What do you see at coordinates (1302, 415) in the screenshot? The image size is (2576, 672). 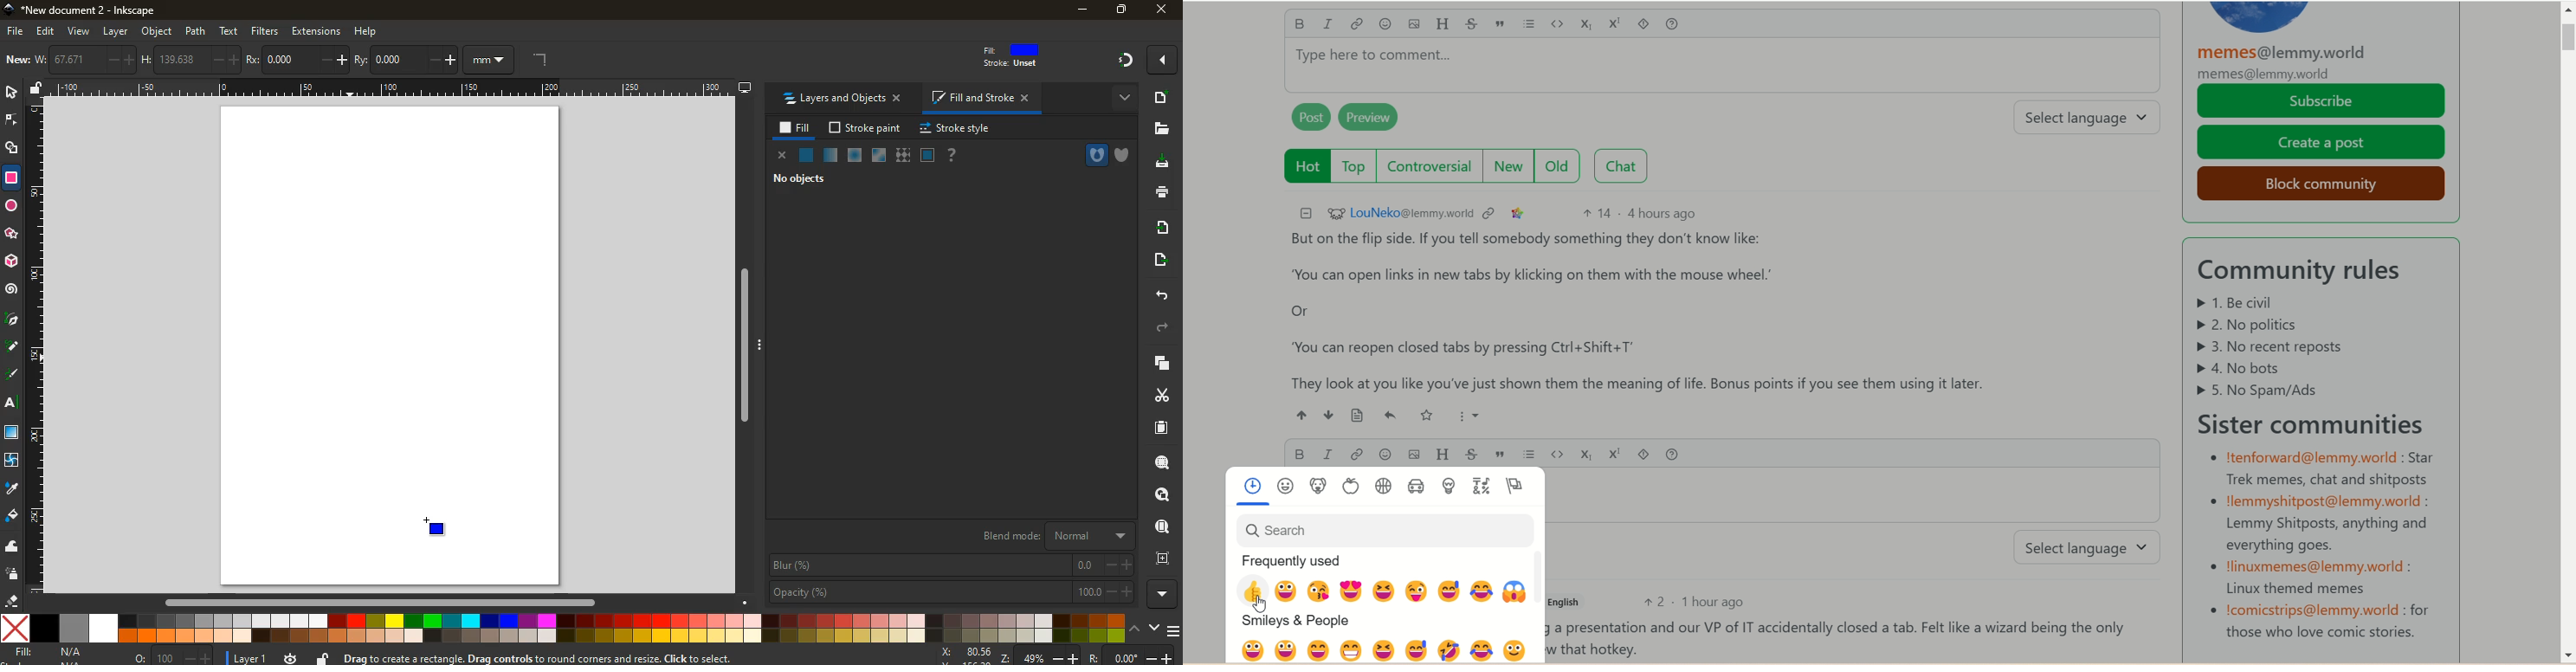 I see `upvote` at bounding box center [1302, 415].